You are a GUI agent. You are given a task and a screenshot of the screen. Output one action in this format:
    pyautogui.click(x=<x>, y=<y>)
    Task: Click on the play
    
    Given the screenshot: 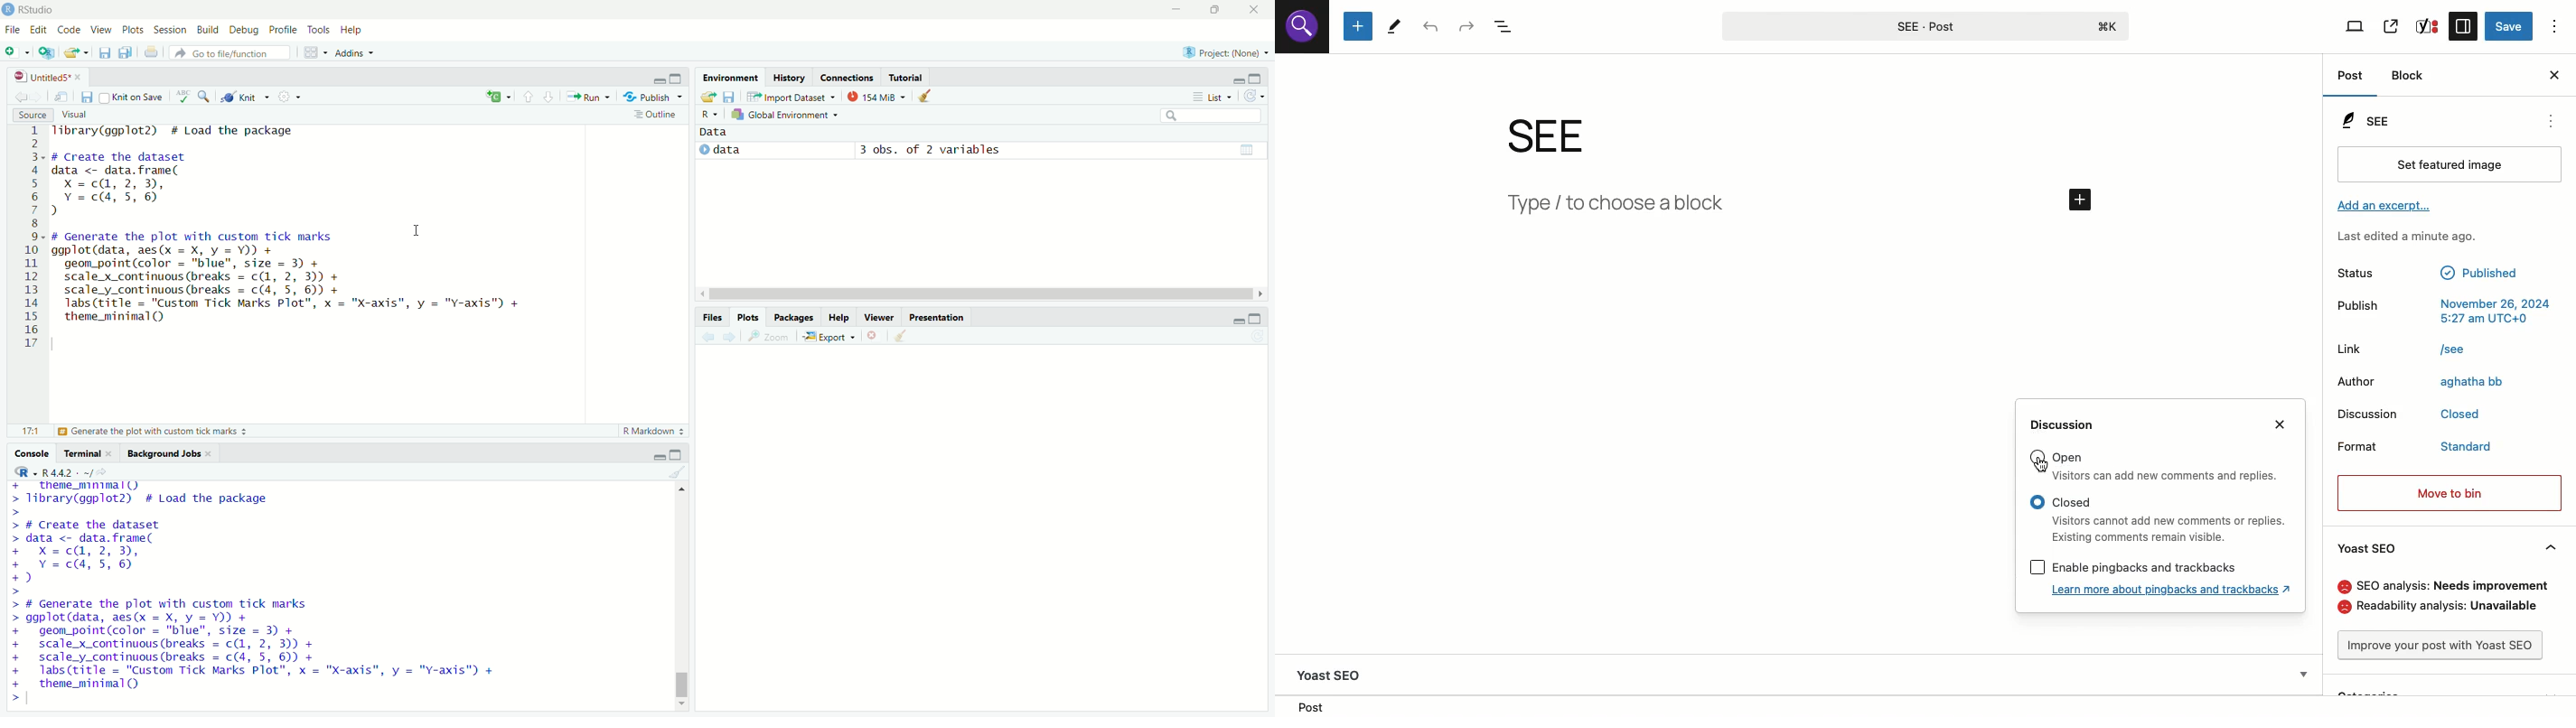 What is the action you would take?
    pyautogui.click(x=703, y=153)
    